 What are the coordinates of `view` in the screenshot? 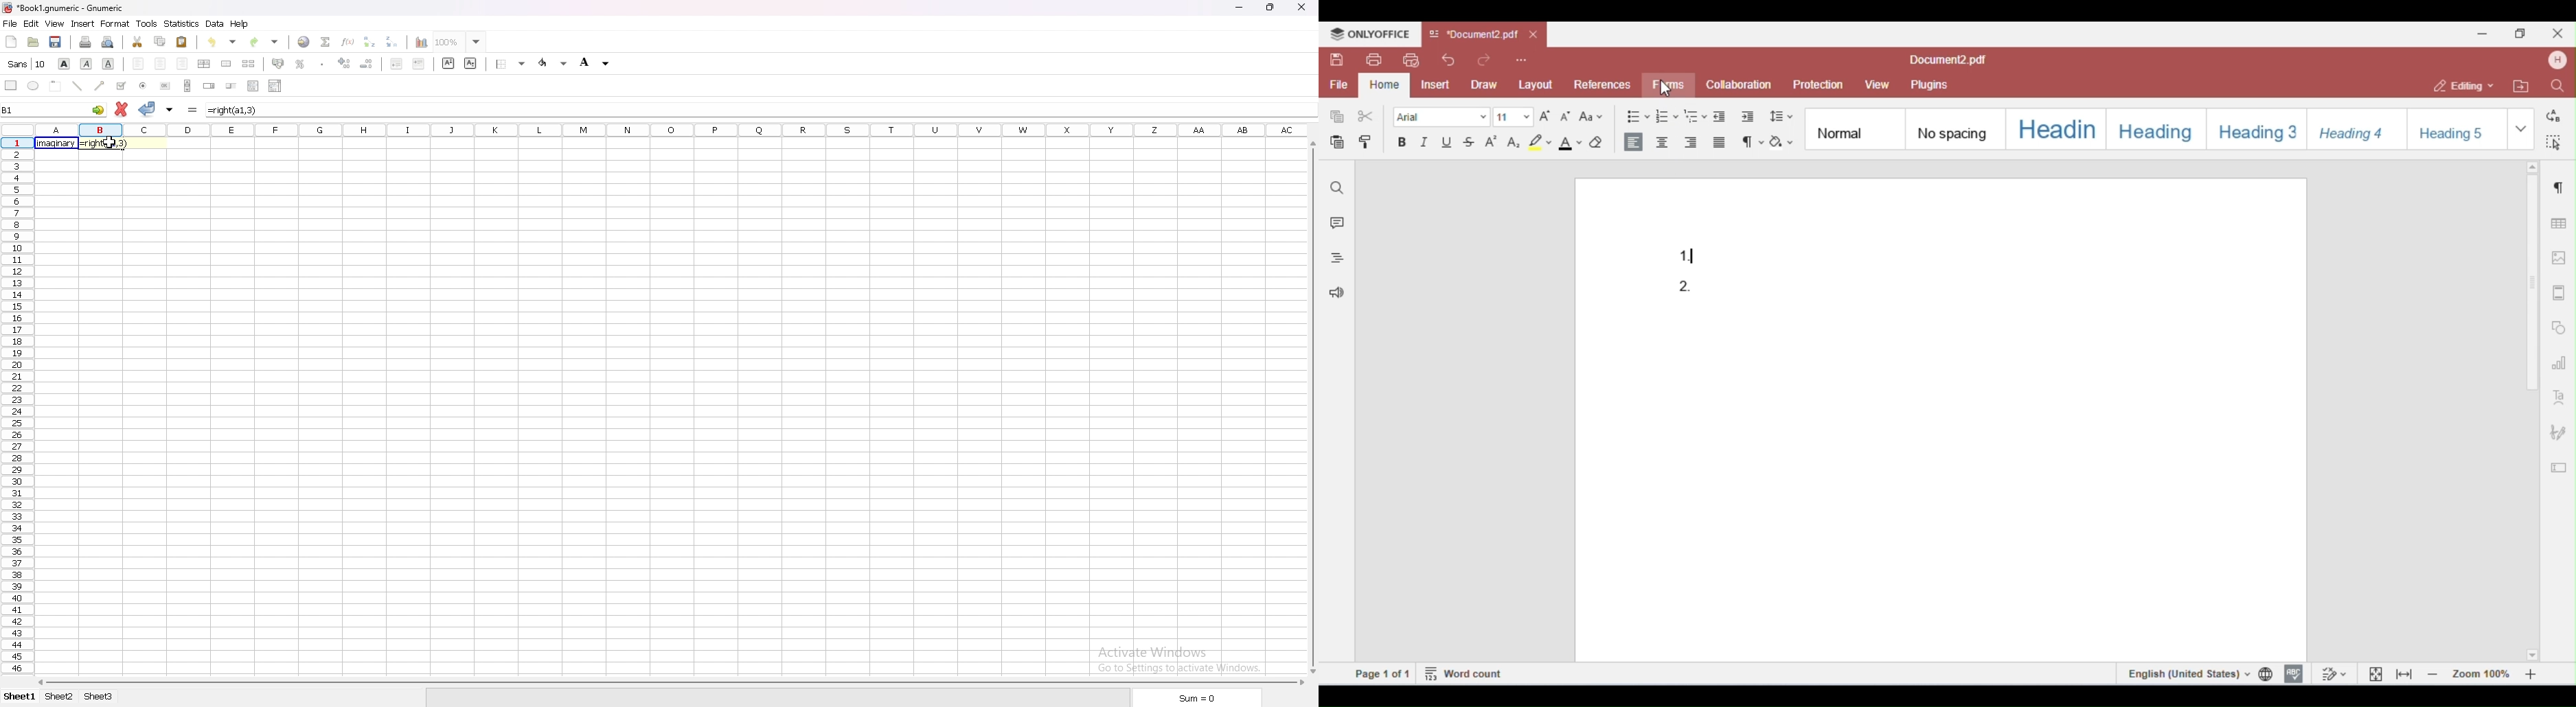 It's located at (54, 24).